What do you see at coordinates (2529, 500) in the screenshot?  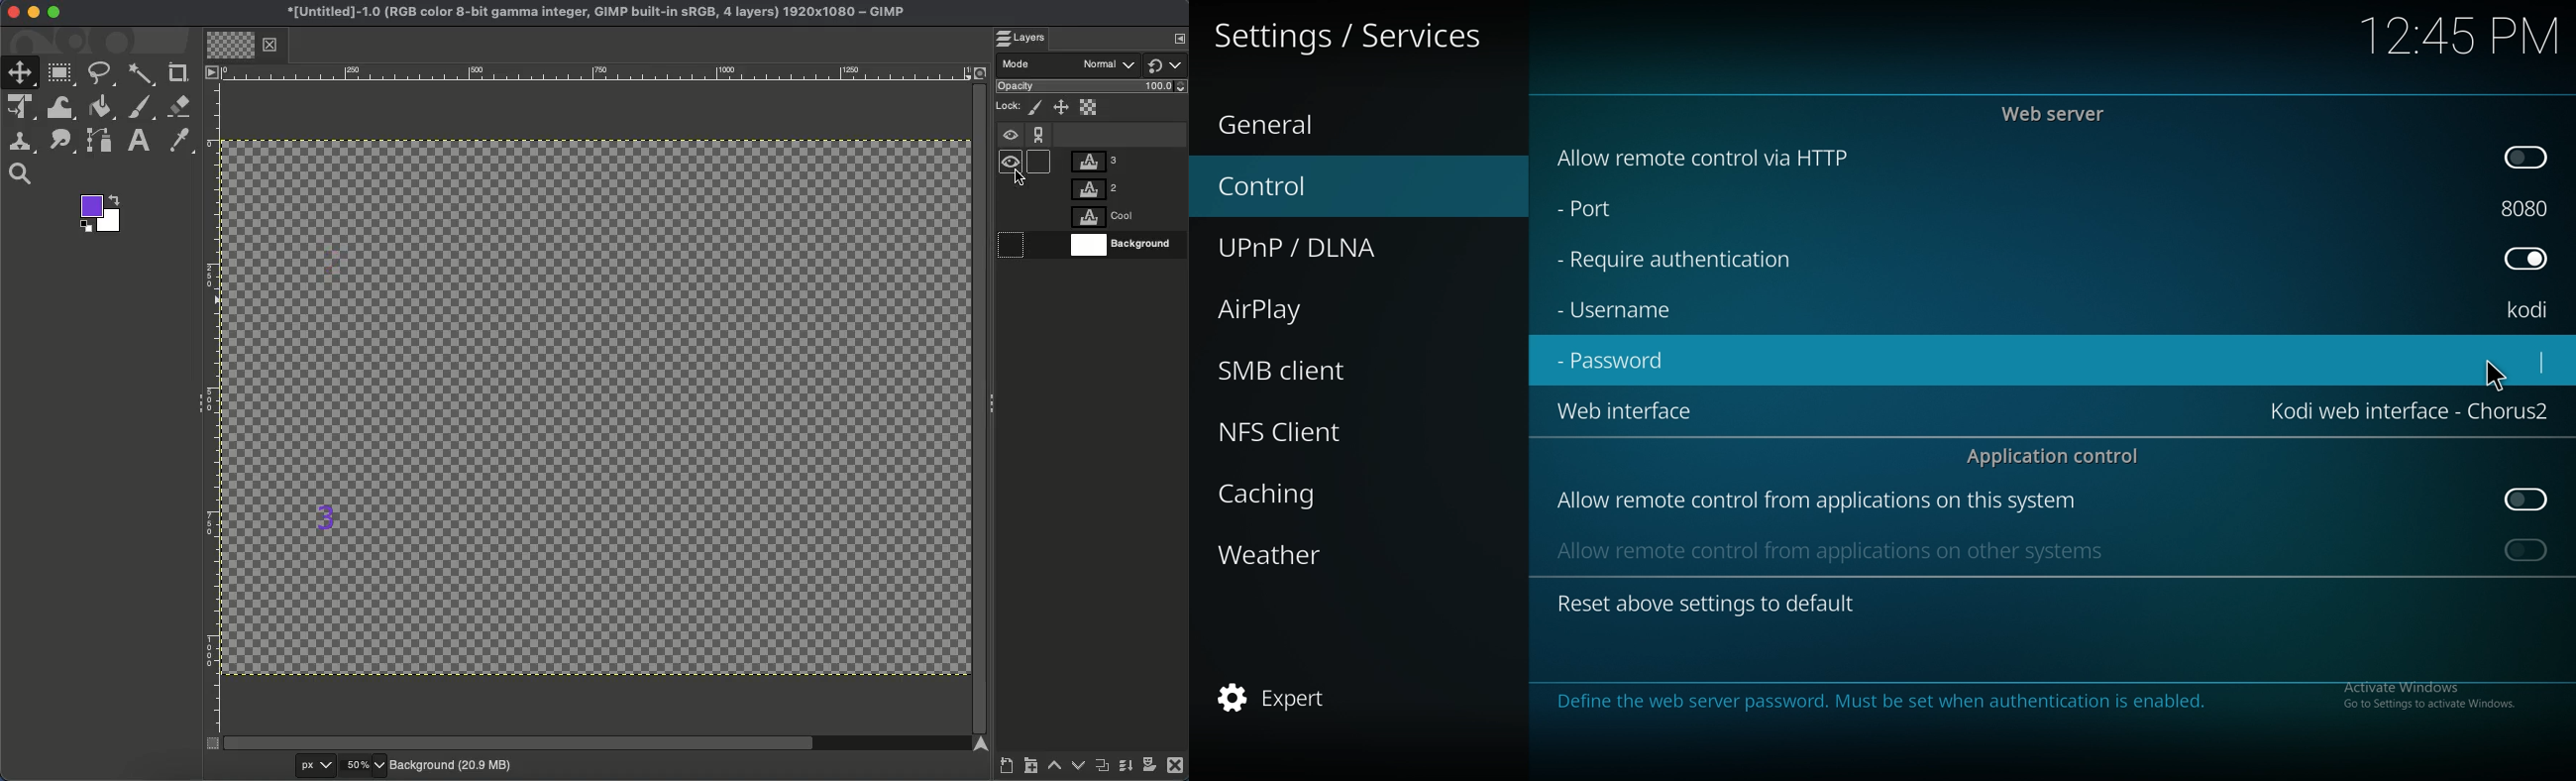 I see `off` at bounding box center [2529, 500].